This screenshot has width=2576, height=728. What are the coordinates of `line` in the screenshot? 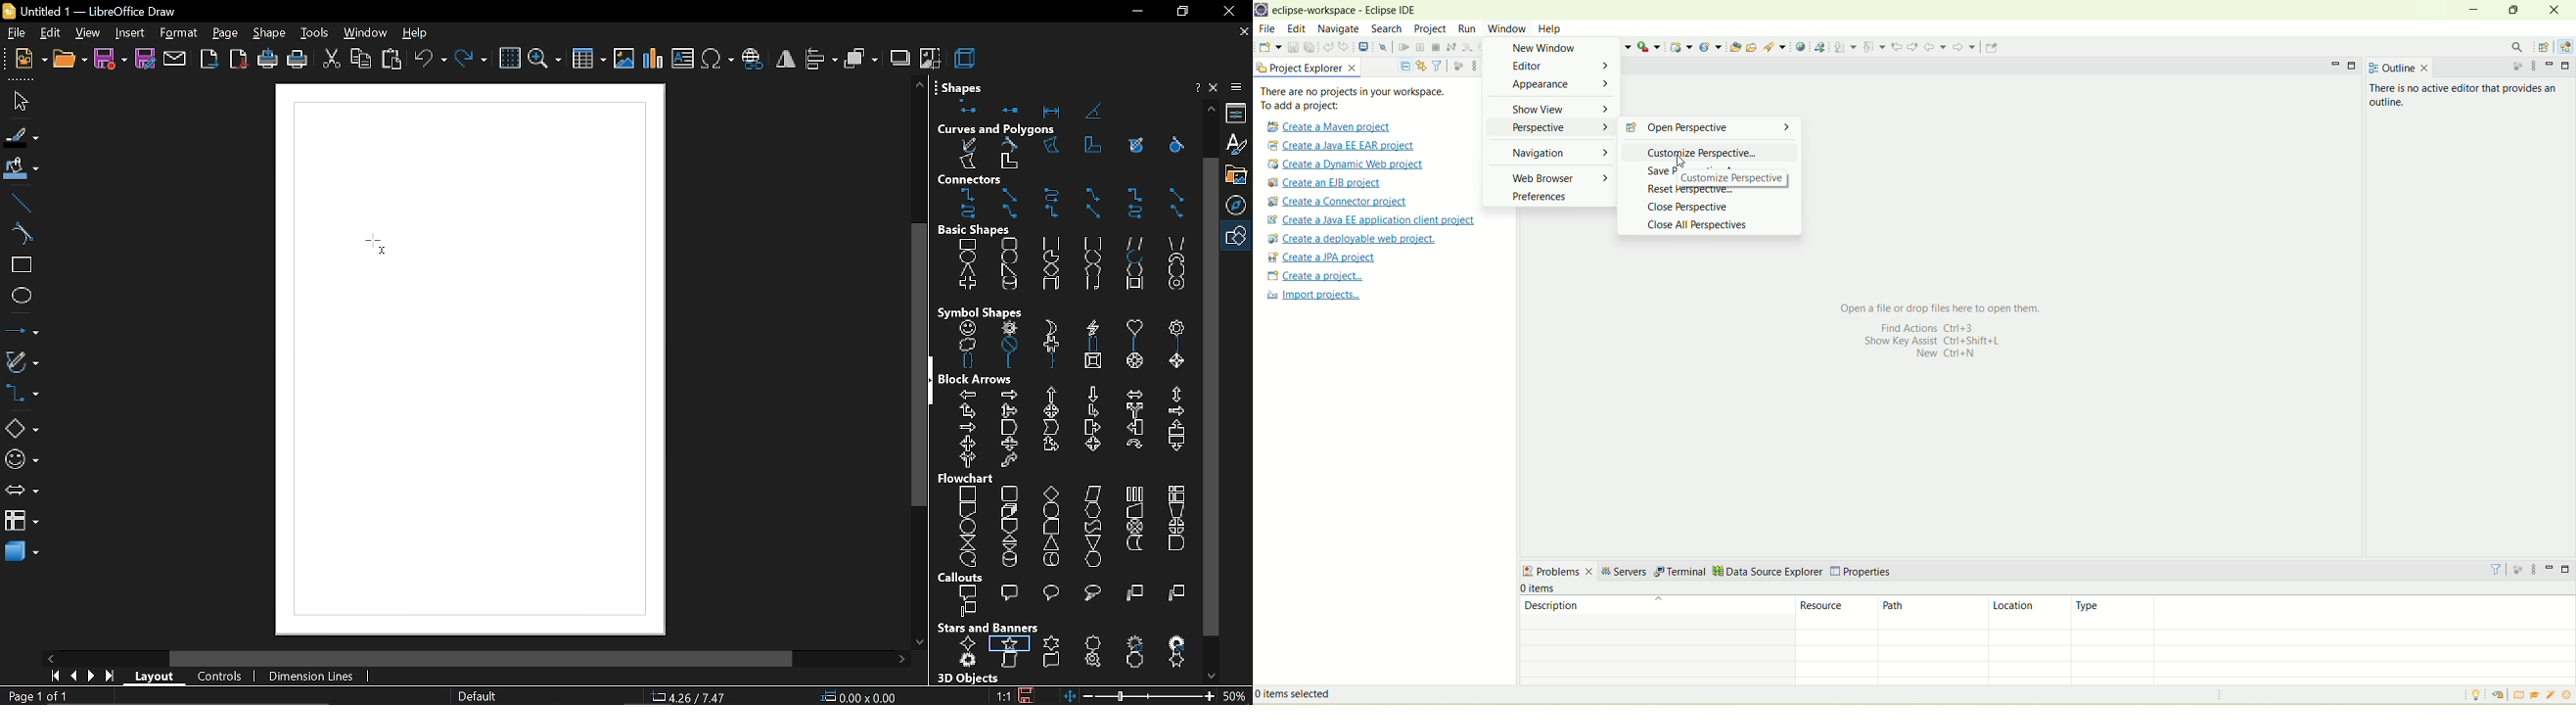 It's located at (21, 202).